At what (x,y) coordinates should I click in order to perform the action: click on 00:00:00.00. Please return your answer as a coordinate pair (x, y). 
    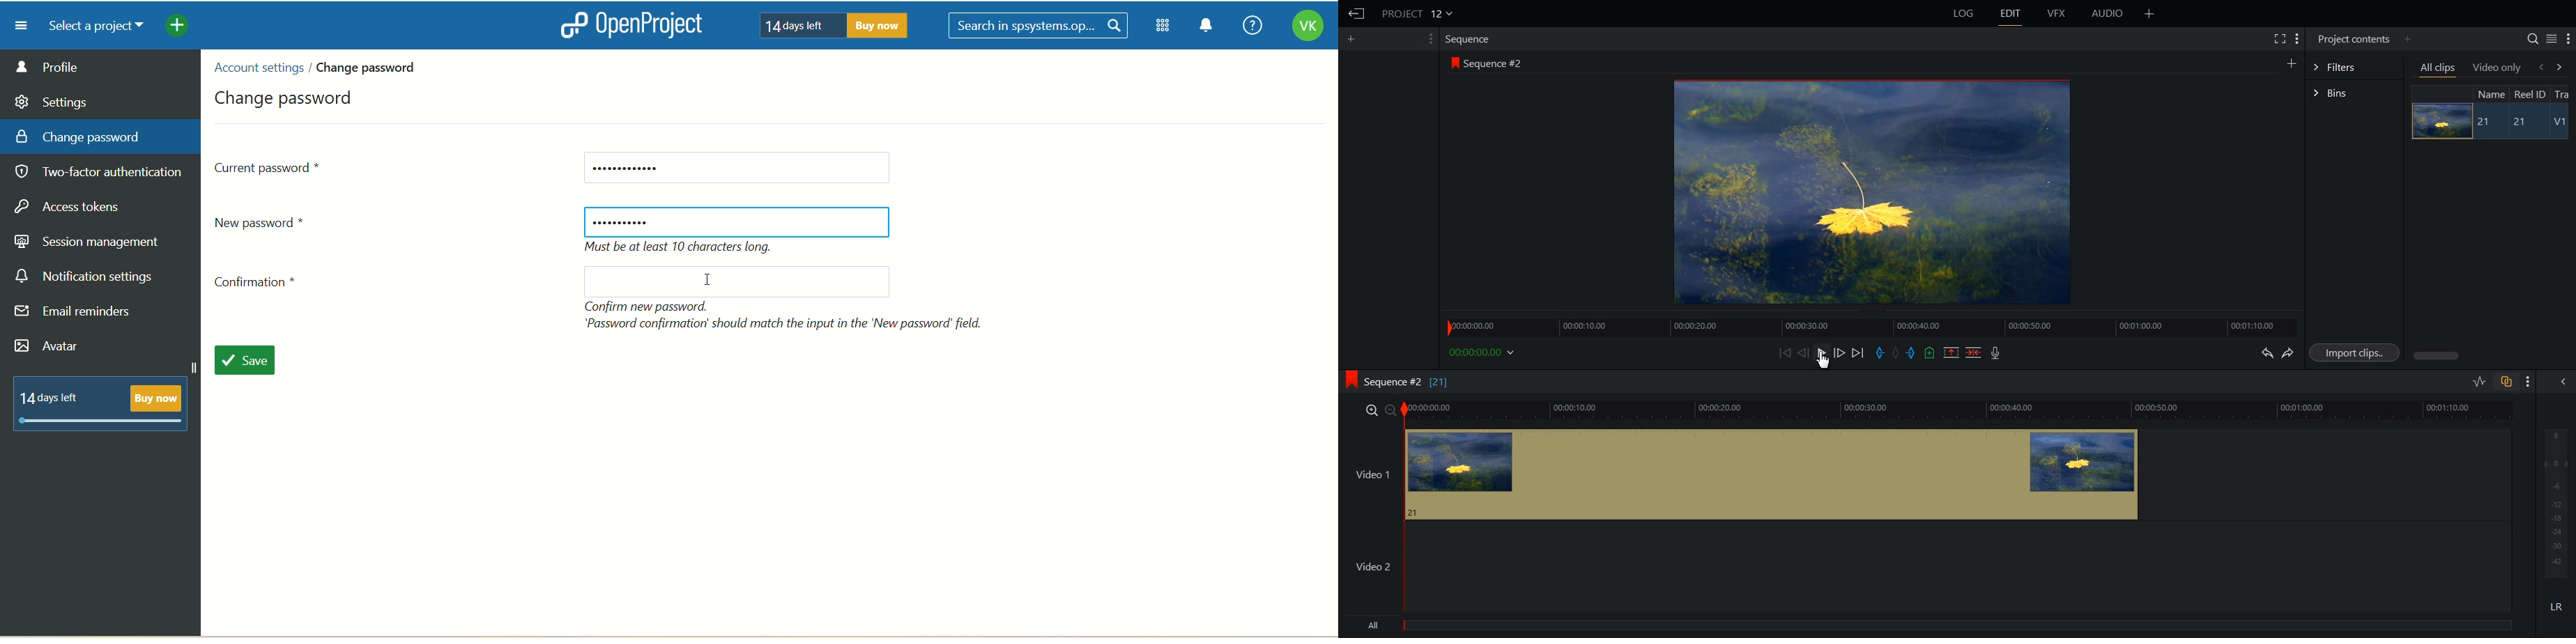
    Looking at the image, I should click on (1484, 352).